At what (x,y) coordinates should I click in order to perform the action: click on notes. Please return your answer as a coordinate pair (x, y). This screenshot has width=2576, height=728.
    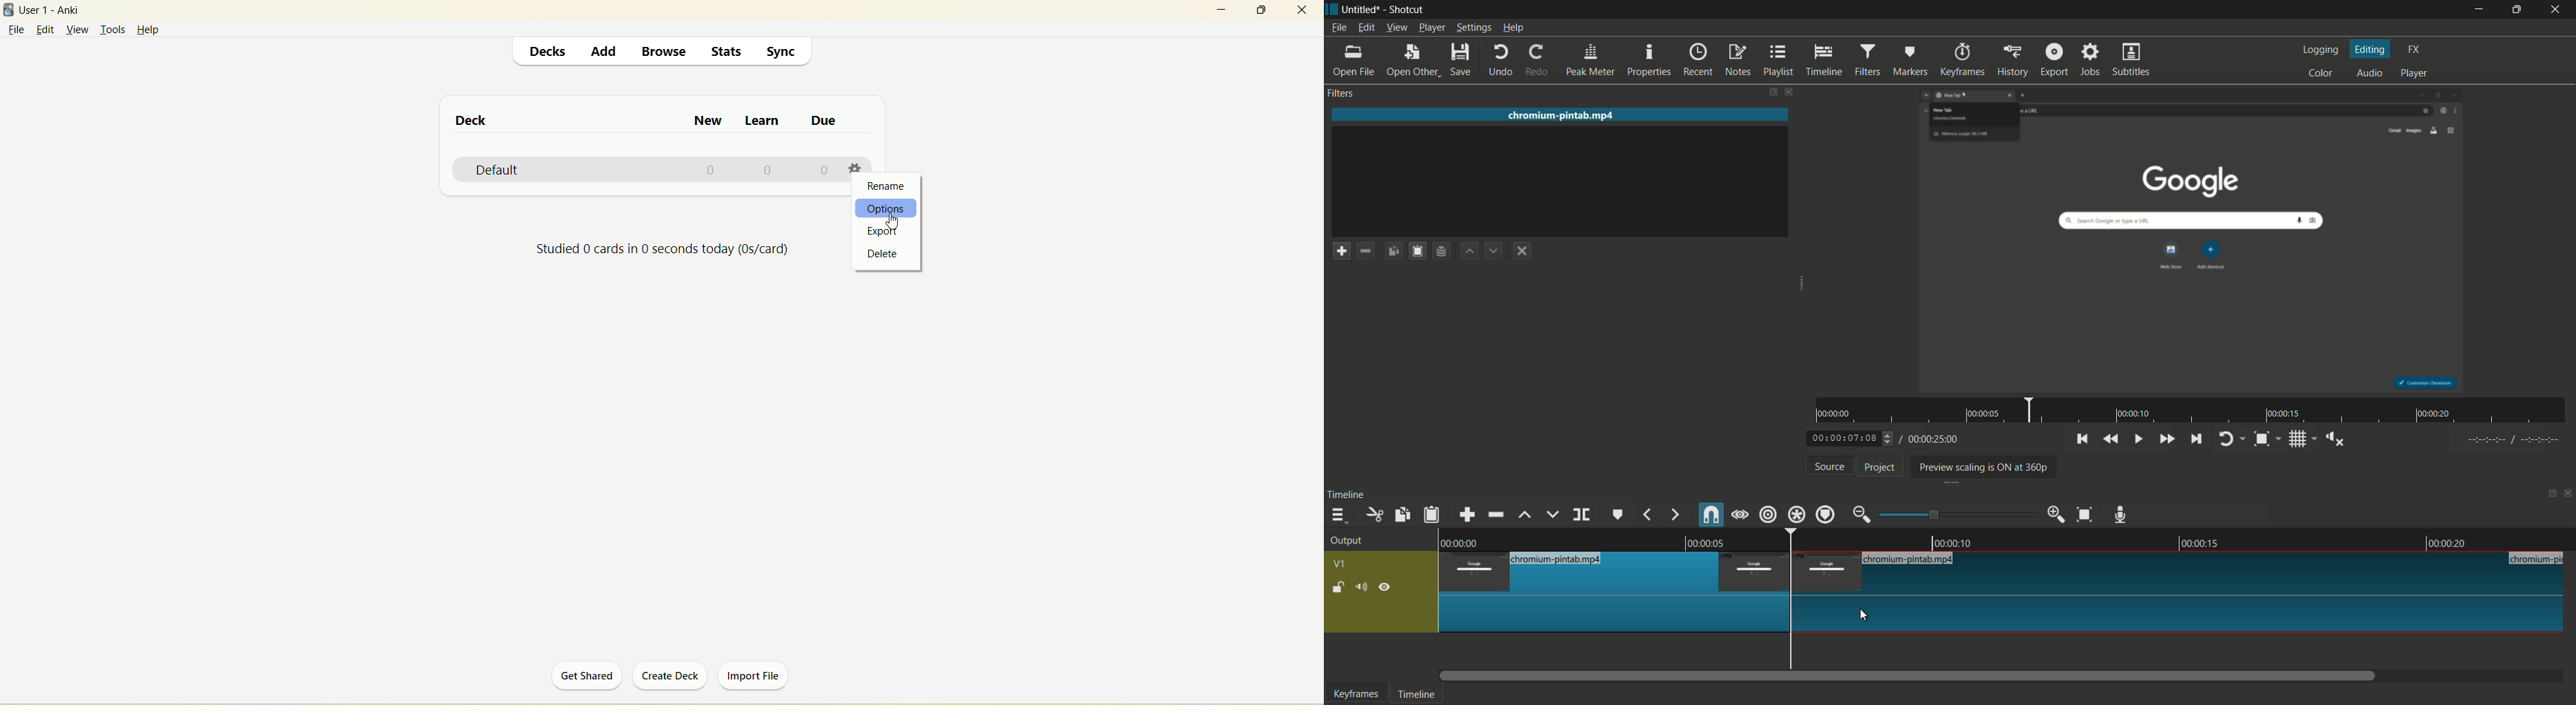
    Looking at the image, I should click on (1738, 60).